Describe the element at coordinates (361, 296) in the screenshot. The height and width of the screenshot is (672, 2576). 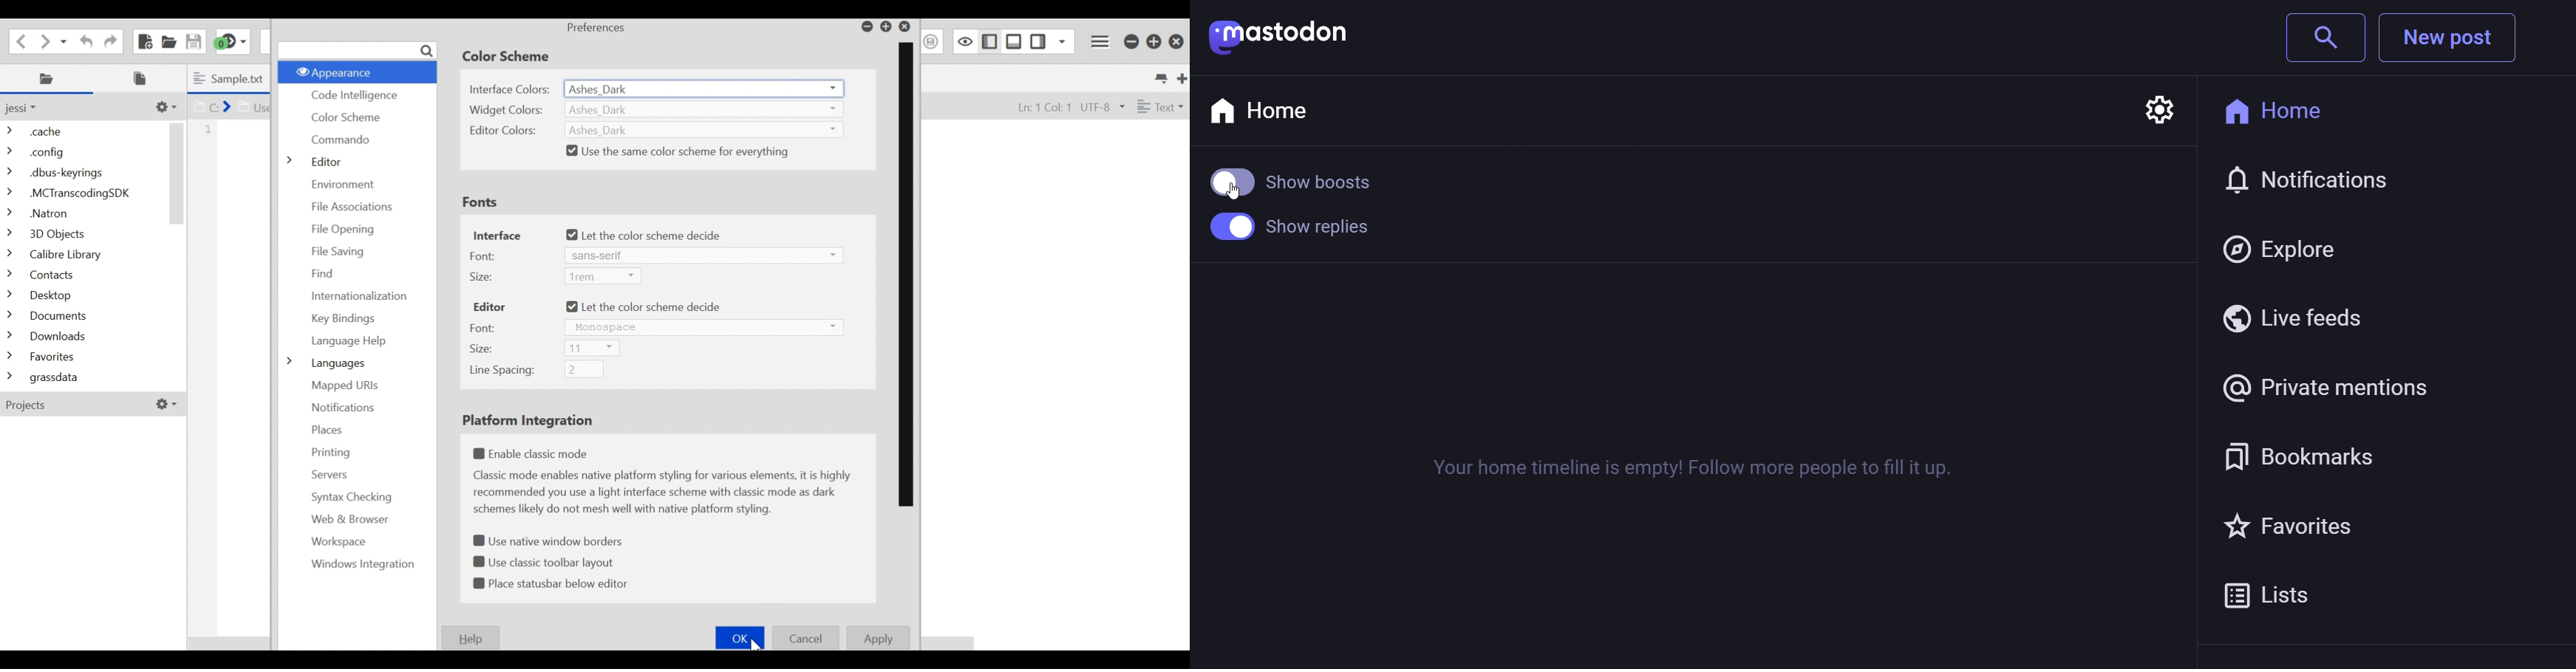
I see `Internationalization` at that location.